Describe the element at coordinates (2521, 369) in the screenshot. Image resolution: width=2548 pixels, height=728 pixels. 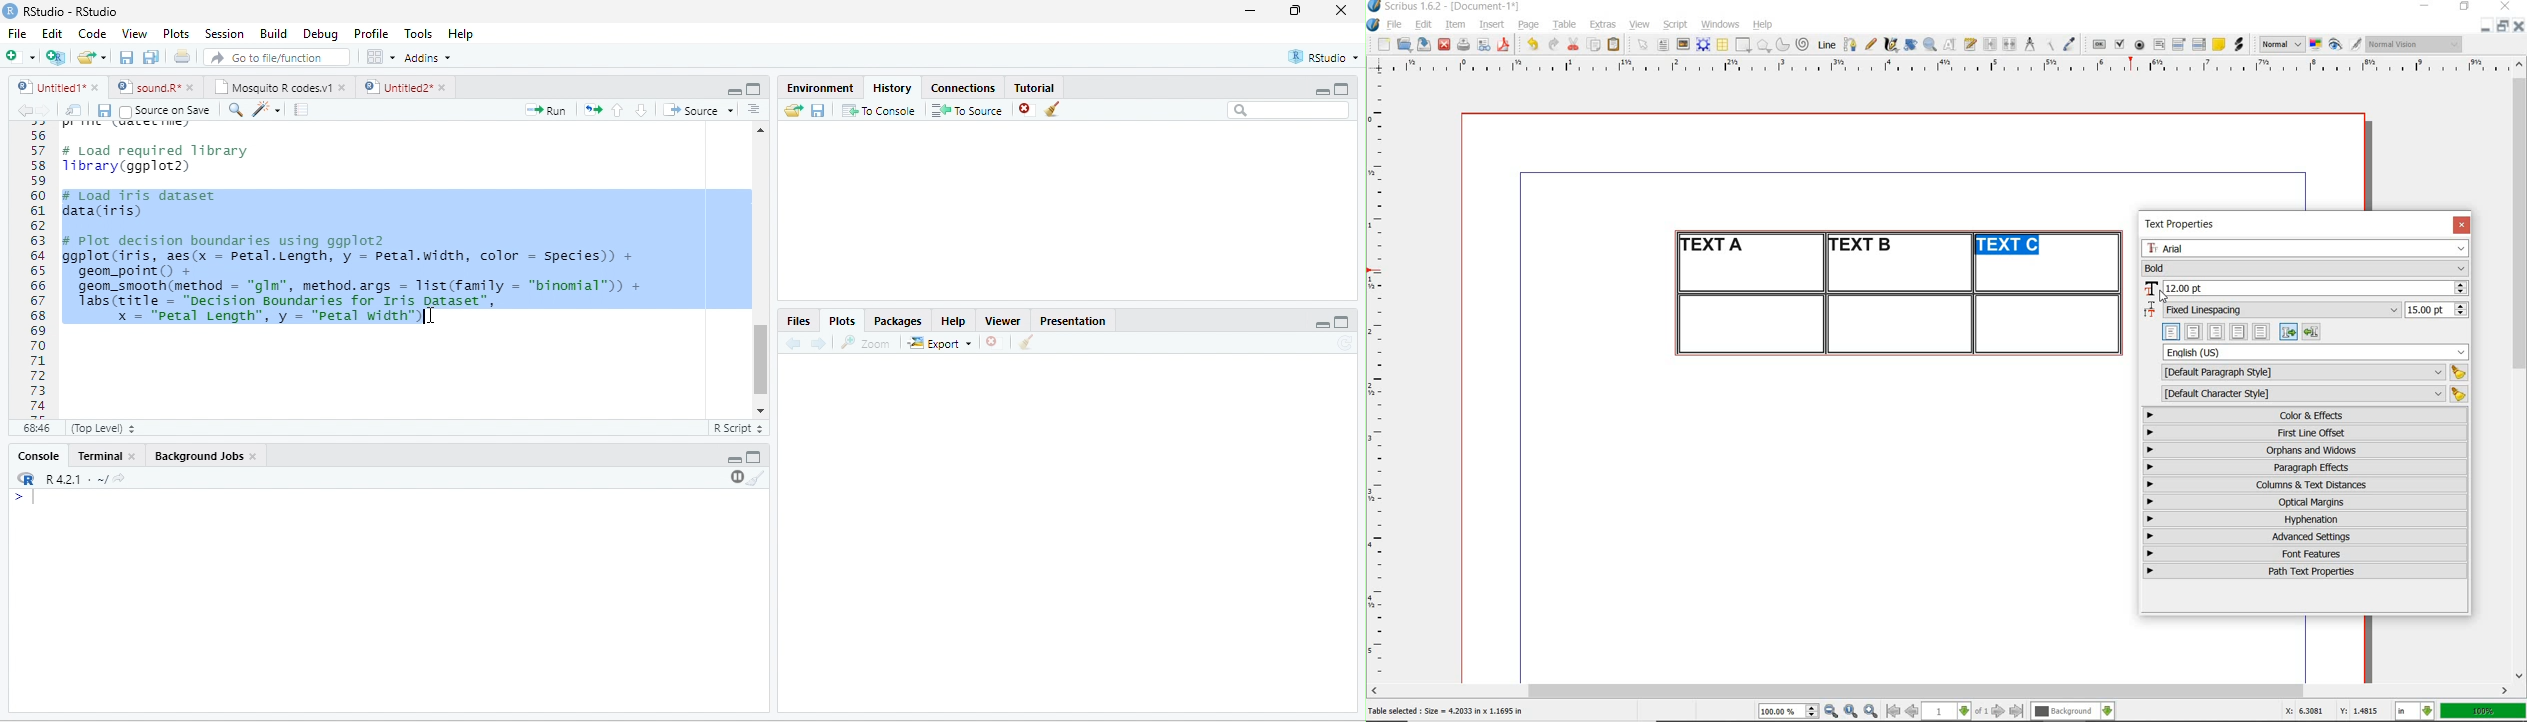
I see `scrollbar` at that location.